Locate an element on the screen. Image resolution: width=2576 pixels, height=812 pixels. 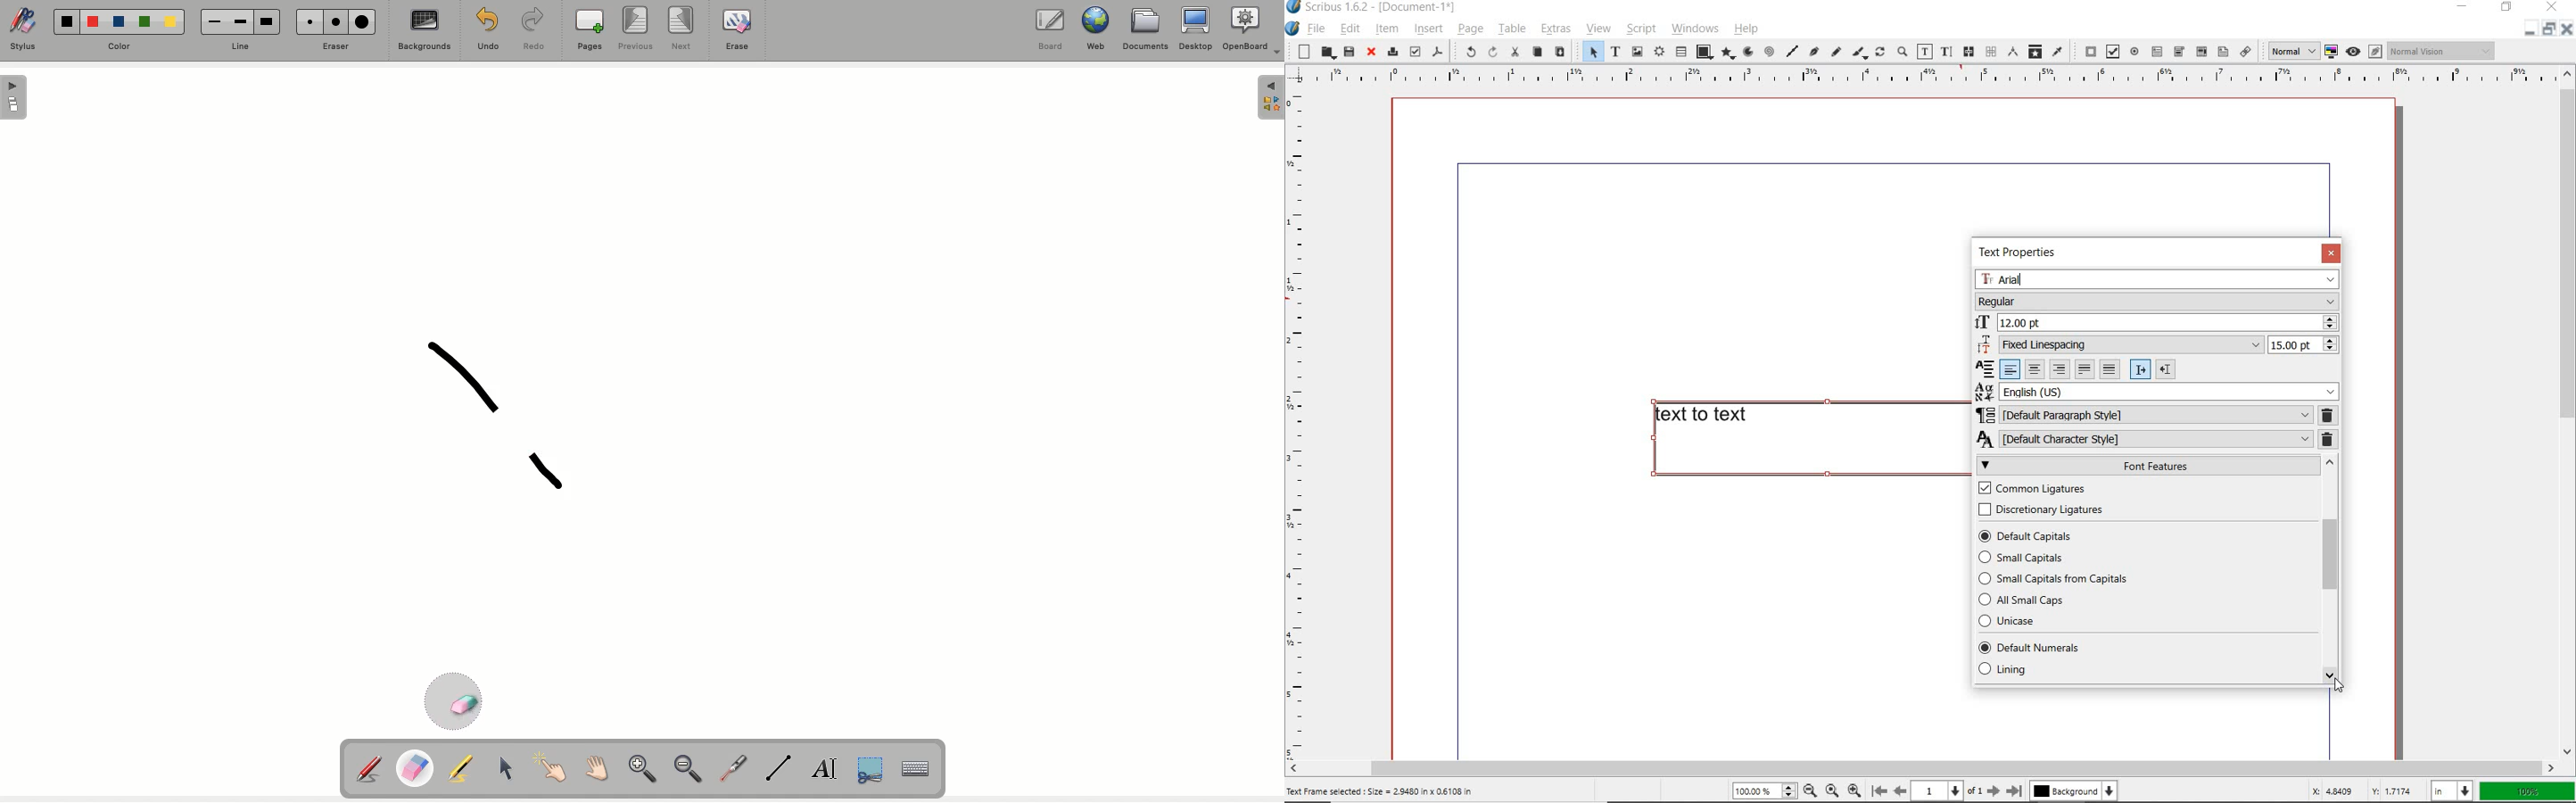
Text Frame selected : Size = 2.9480 in x 0.6108 in is located at coordinates (1381, 792).